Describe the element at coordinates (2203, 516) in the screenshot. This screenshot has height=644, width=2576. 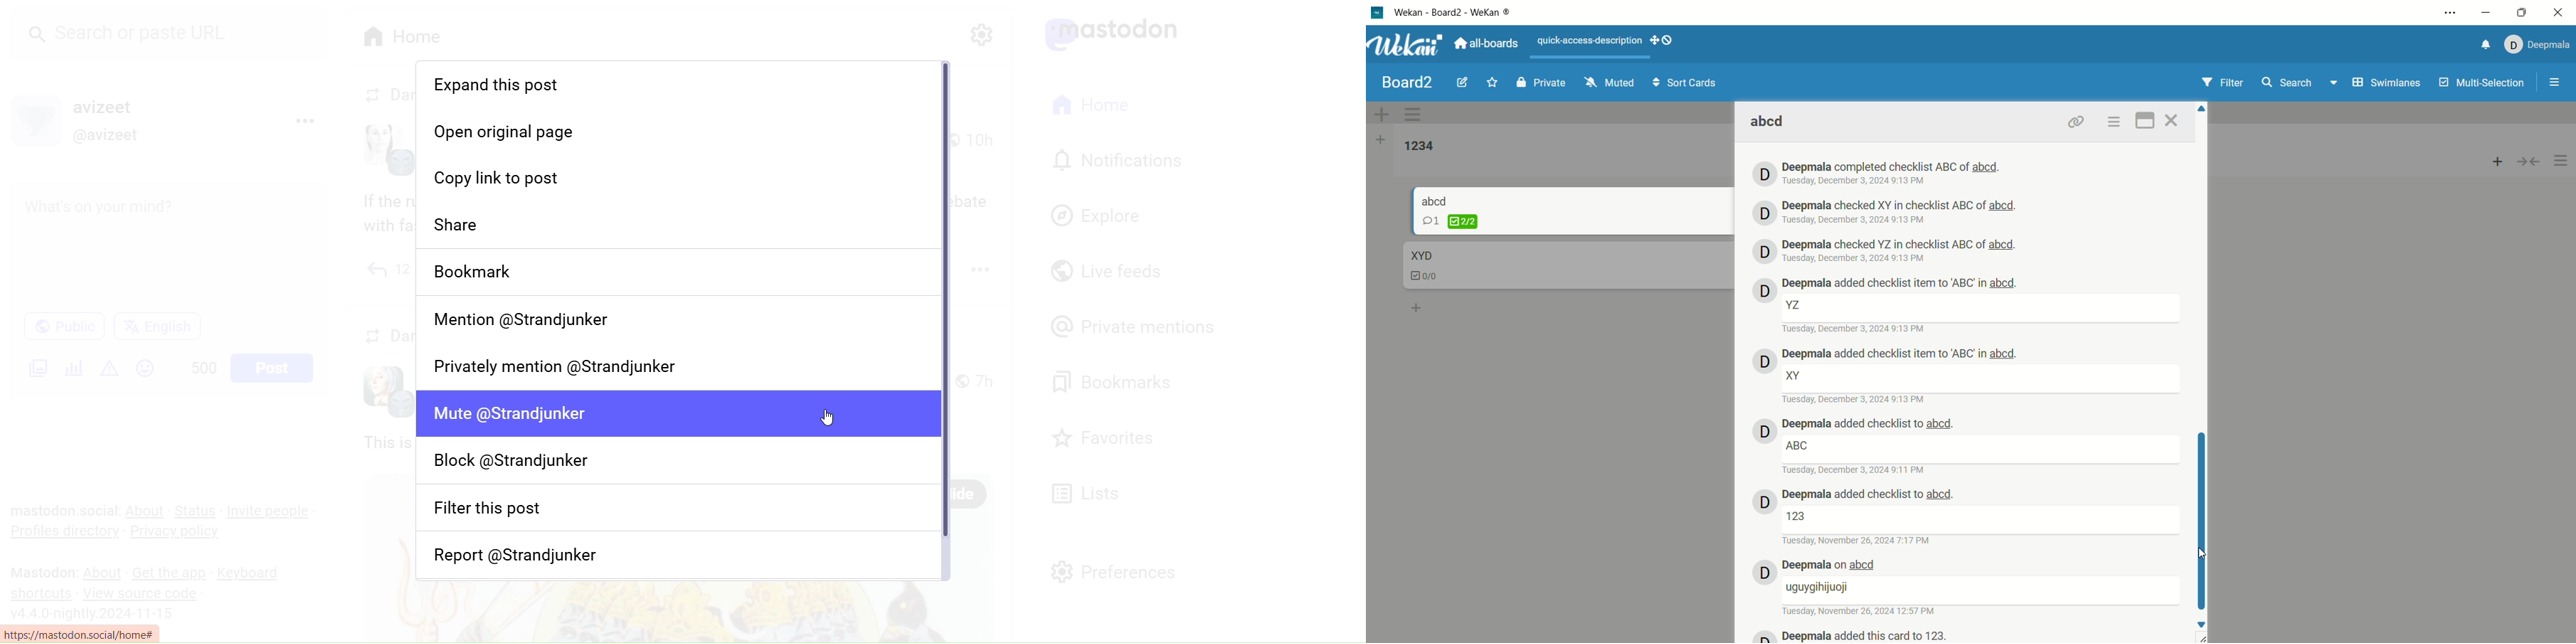
I see `vertical scroll bar` at that location.